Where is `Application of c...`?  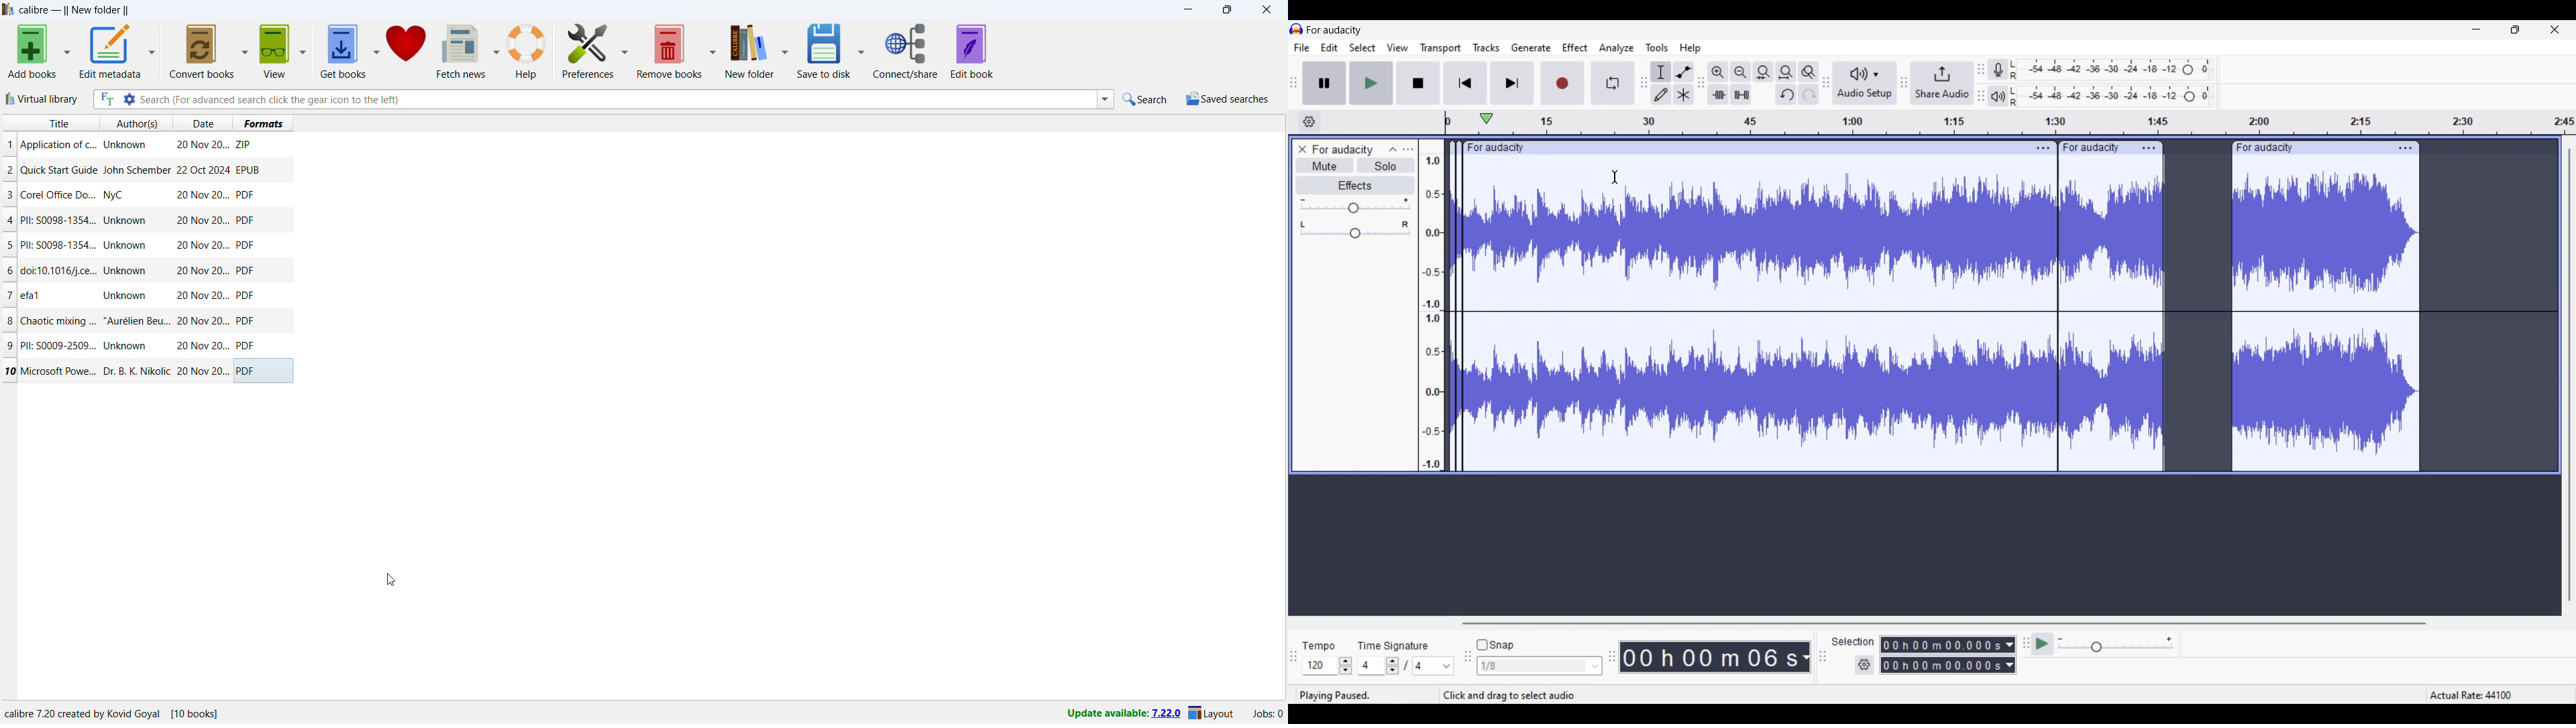
Application of c... is located at coordinates (57, 145).